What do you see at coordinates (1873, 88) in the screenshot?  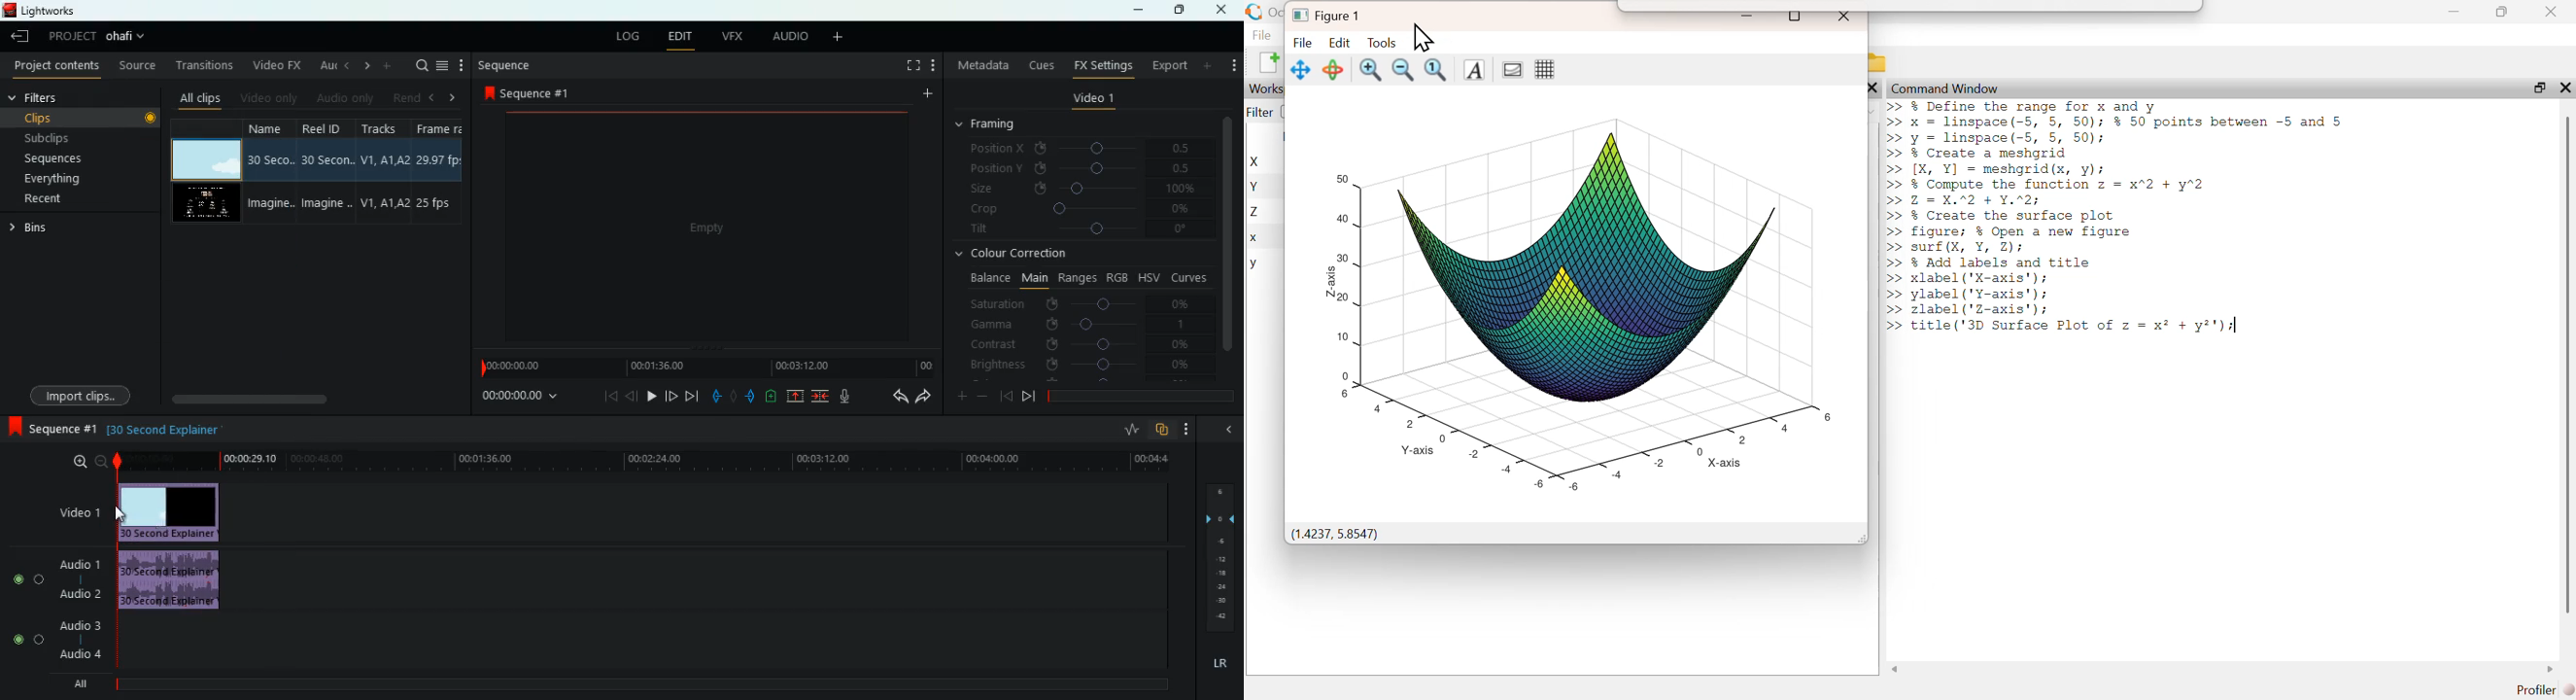 I see `close` at bounding box center [1873, 88].